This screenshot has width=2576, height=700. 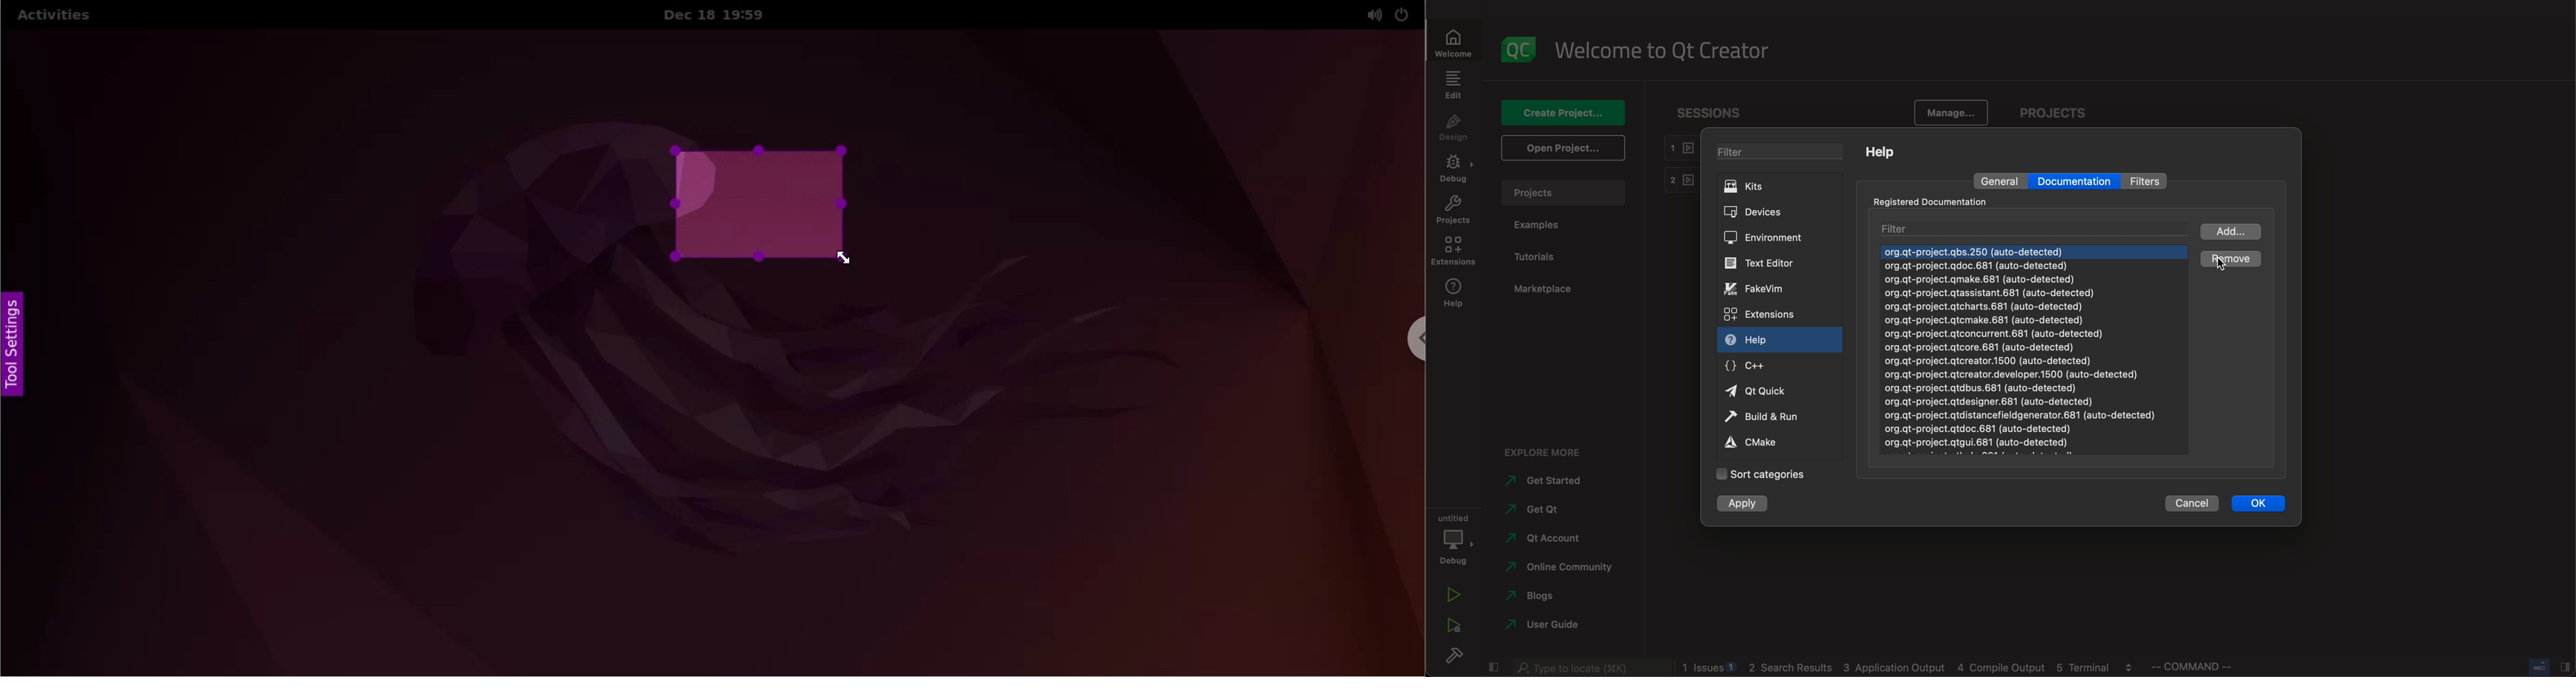 What do you see at coordinates (1544, 258) in the screenshot?
I see `tutorials` at bounding box center [1544, 258].